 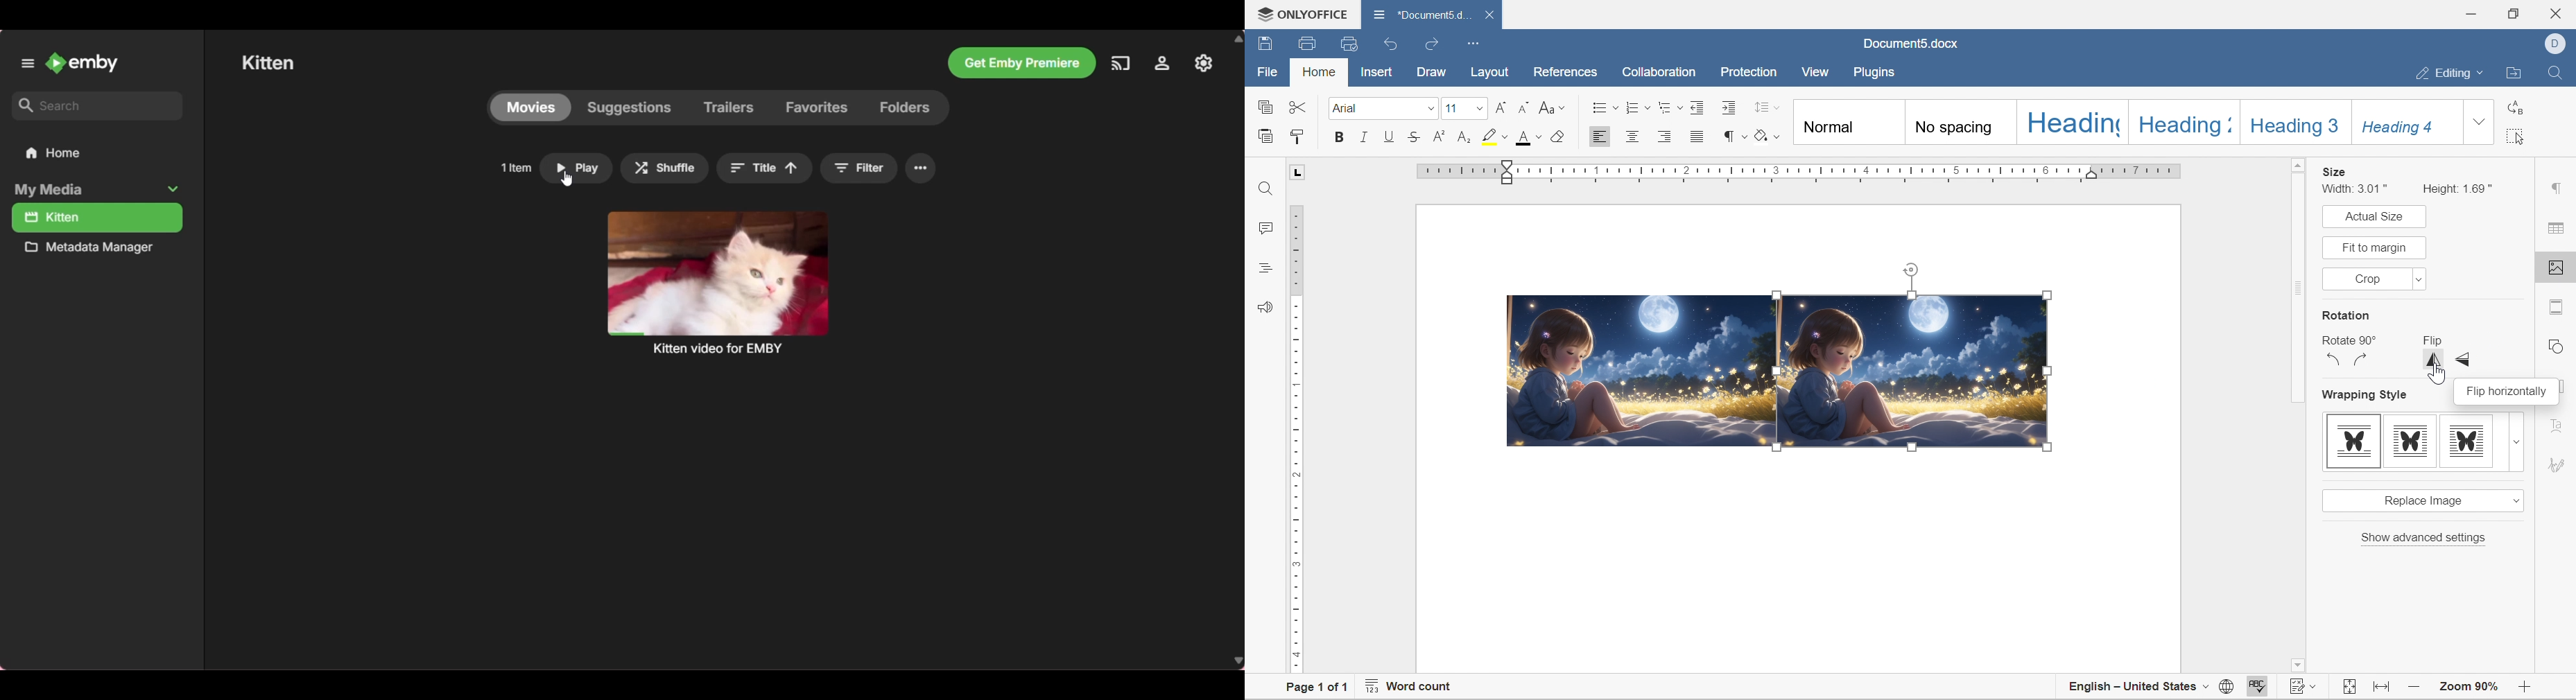 What do you see at coordinates (1297, 440) in the screenshot?
I see `ruler` at bounding box center [1297, 440].